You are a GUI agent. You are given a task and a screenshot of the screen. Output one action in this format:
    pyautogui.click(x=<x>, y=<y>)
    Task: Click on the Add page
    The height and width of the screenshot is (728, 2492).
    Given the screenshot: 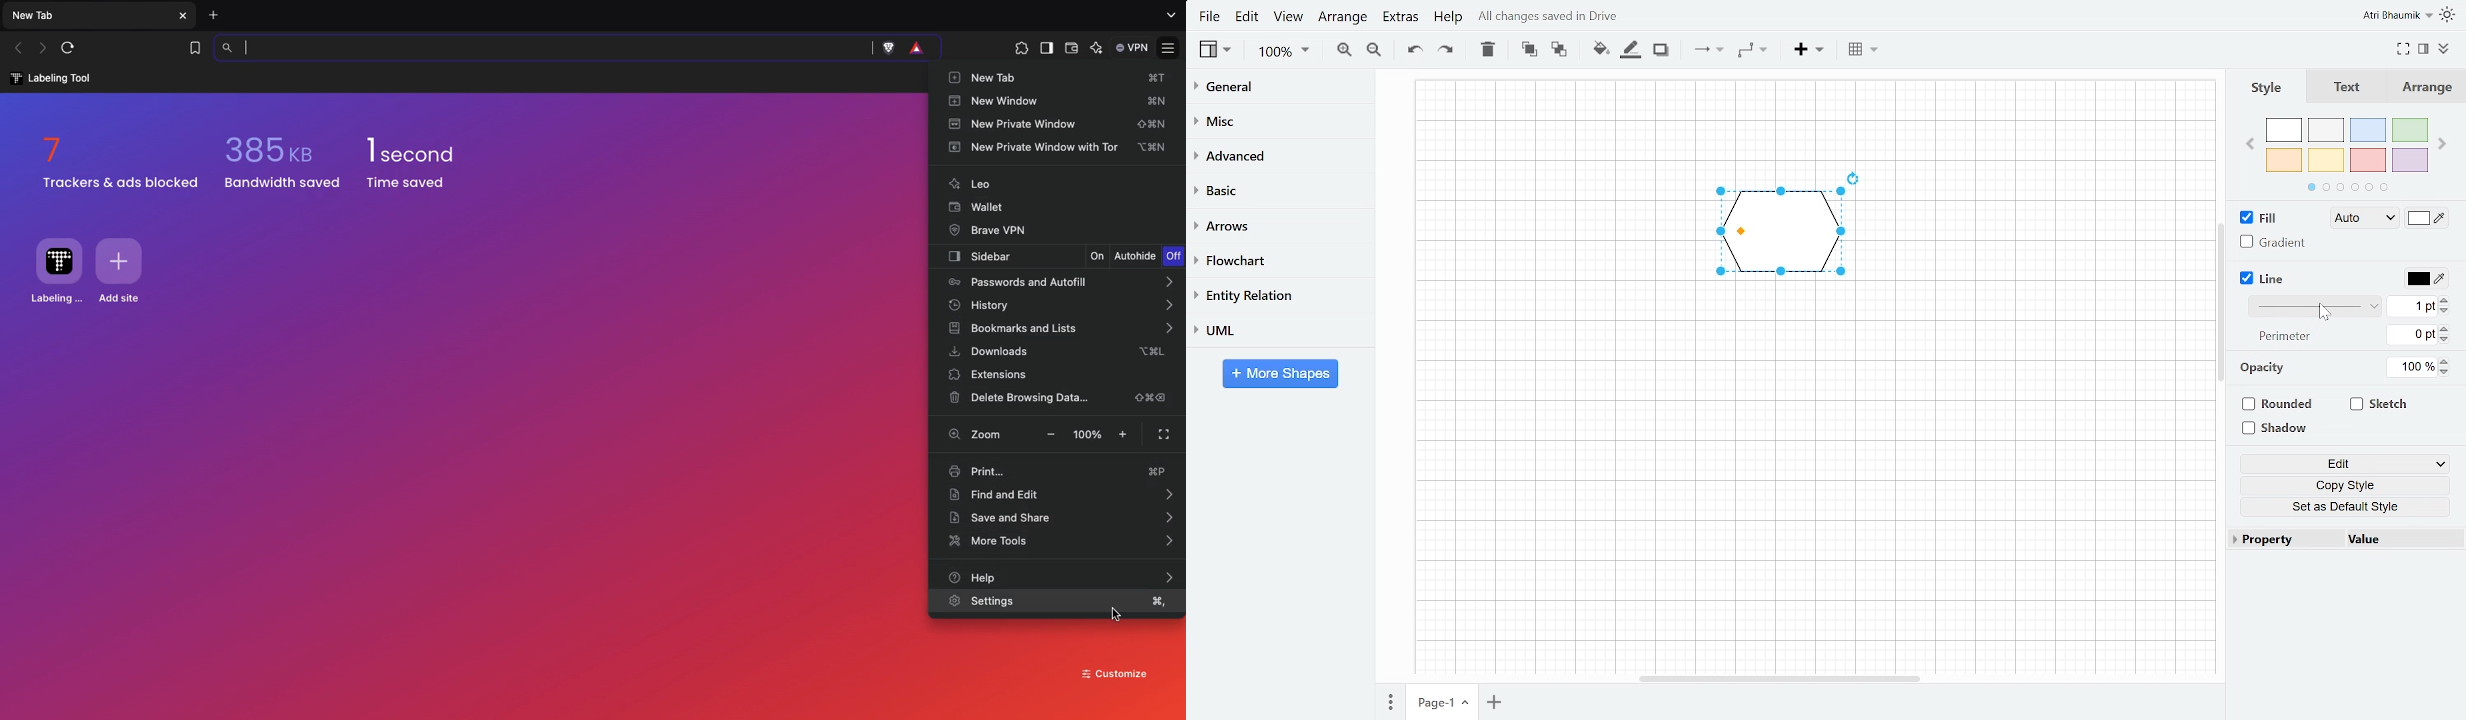 What is the action you would take?
    pyautogui.click(x=1493, y=702)
    